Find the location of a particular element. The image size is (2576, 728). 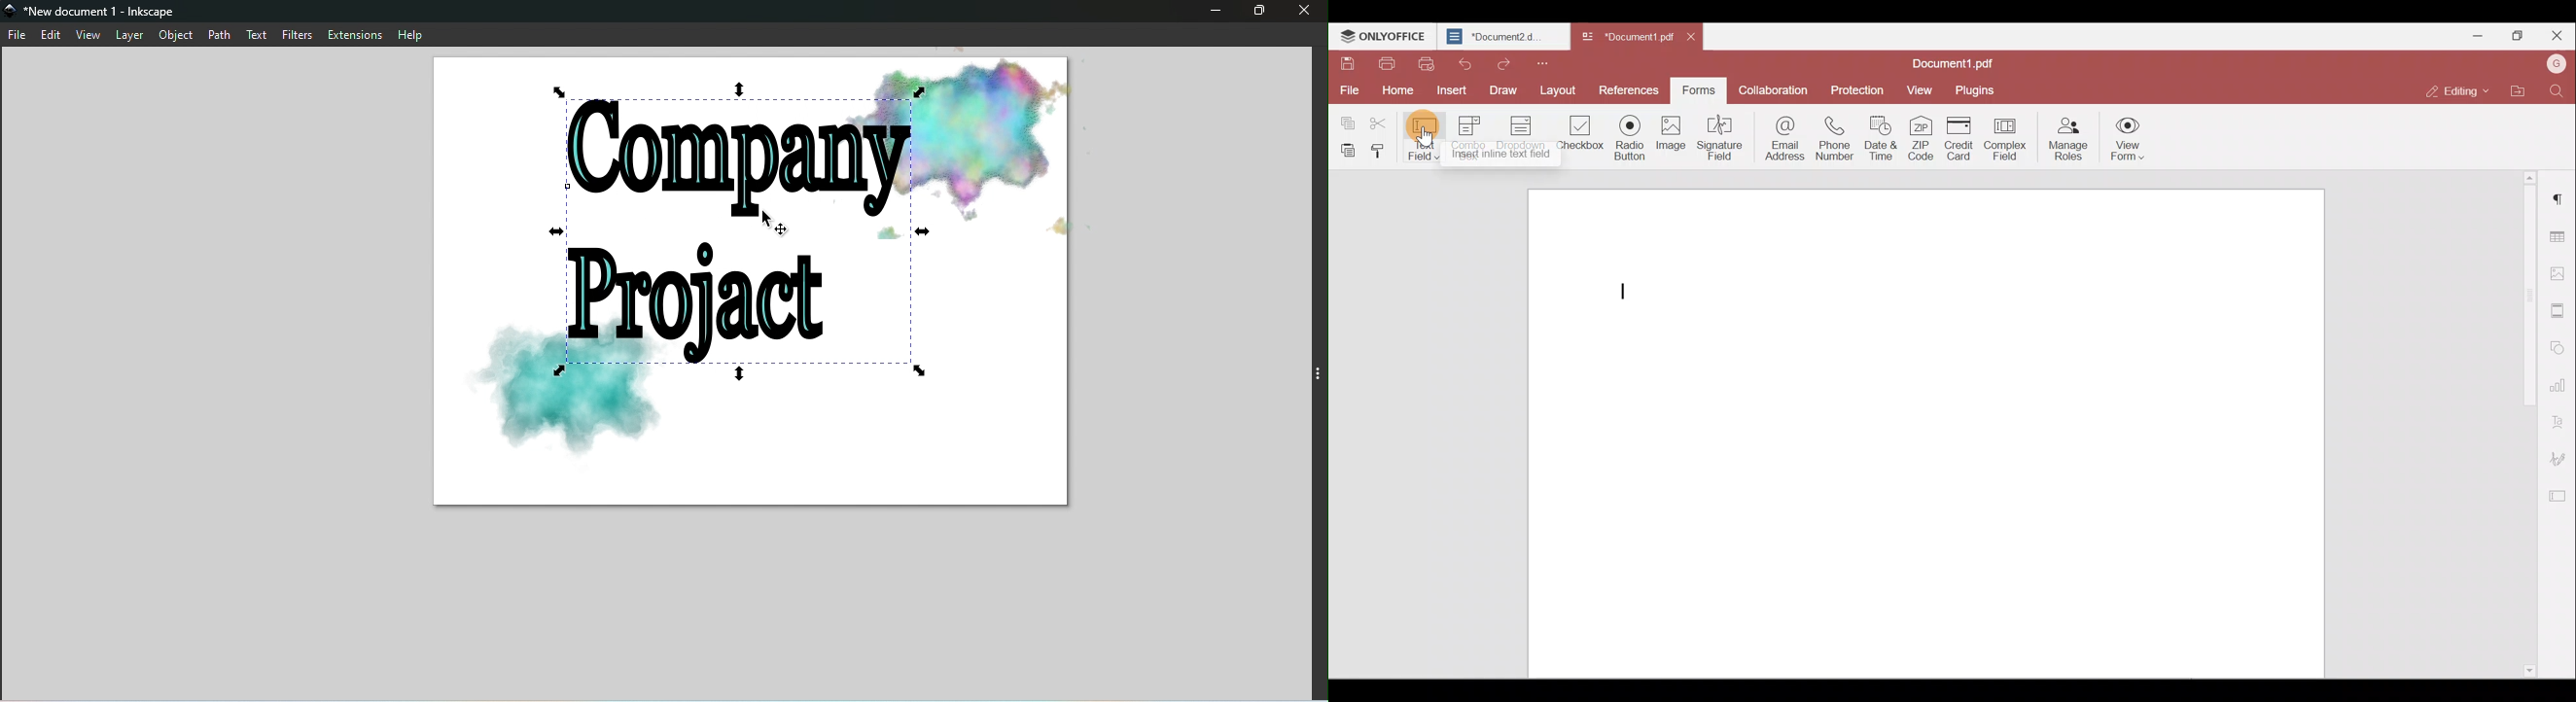

Manage roles is located at coordinates (2072, 140).